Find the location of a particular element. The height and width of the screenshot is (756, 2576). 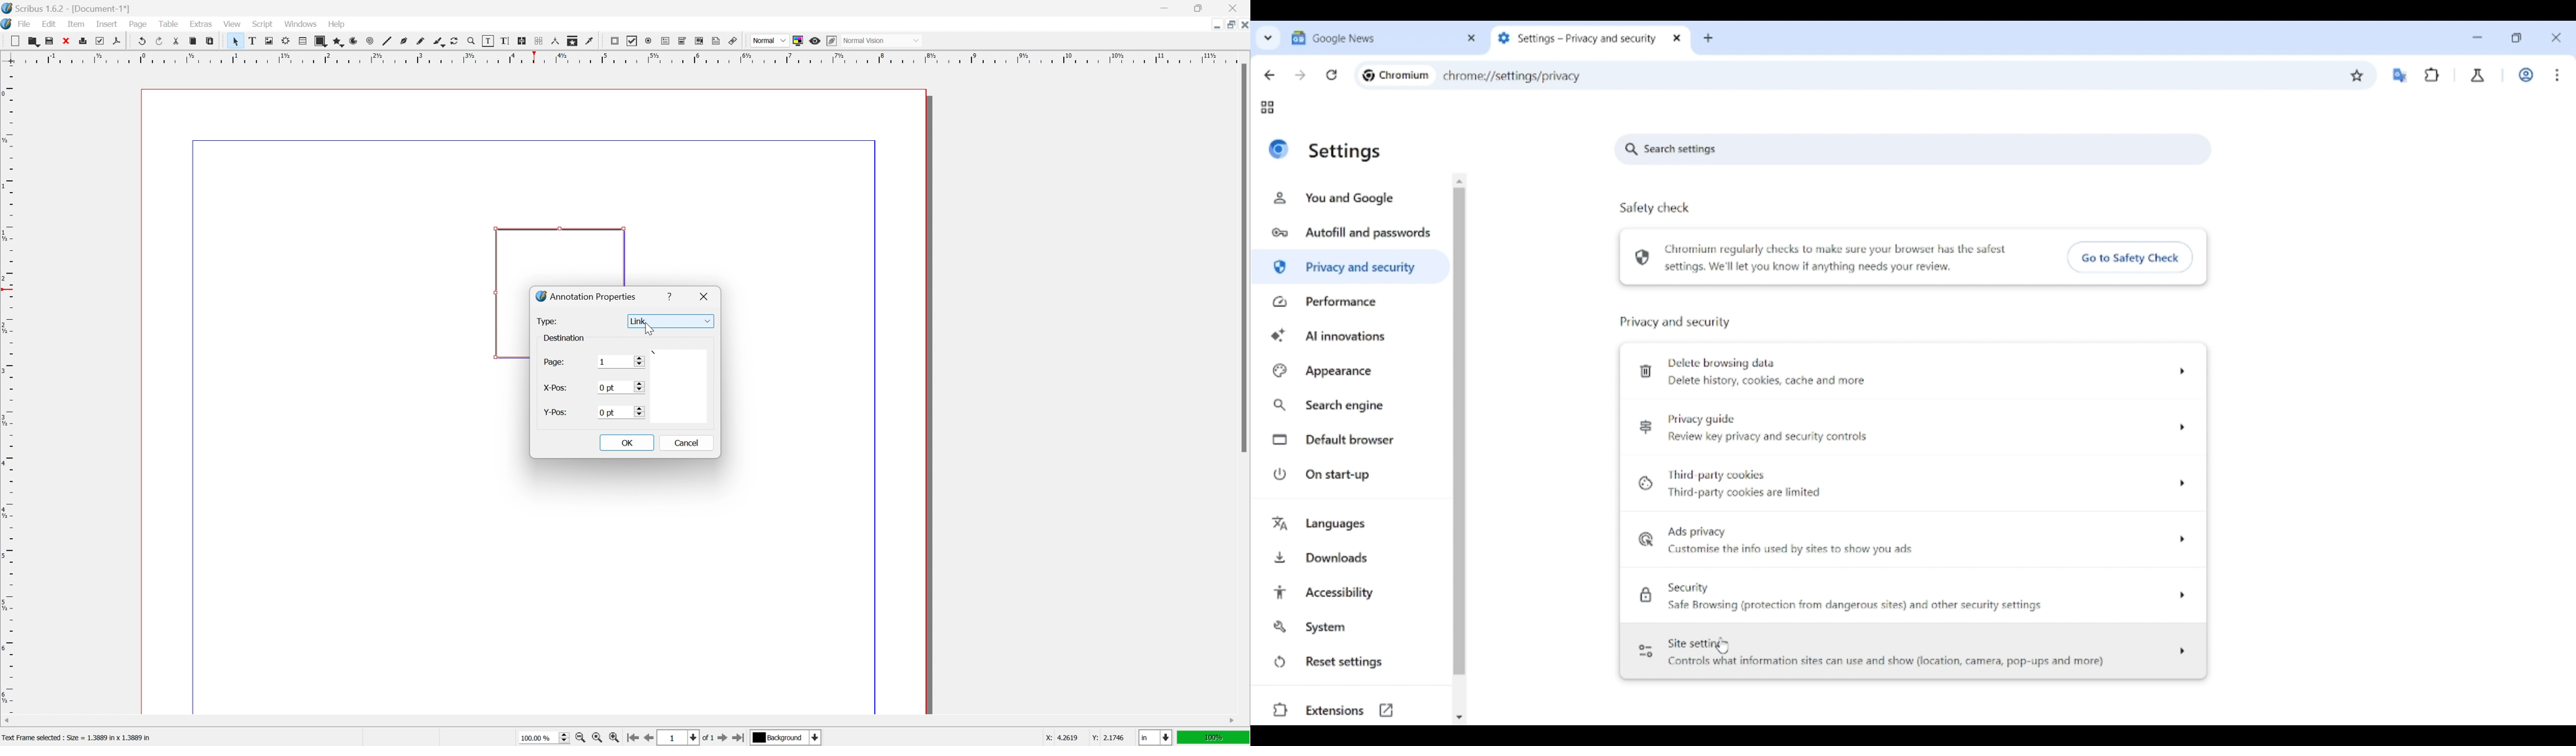

Chrome labs is located at coordinates (2478, 75).